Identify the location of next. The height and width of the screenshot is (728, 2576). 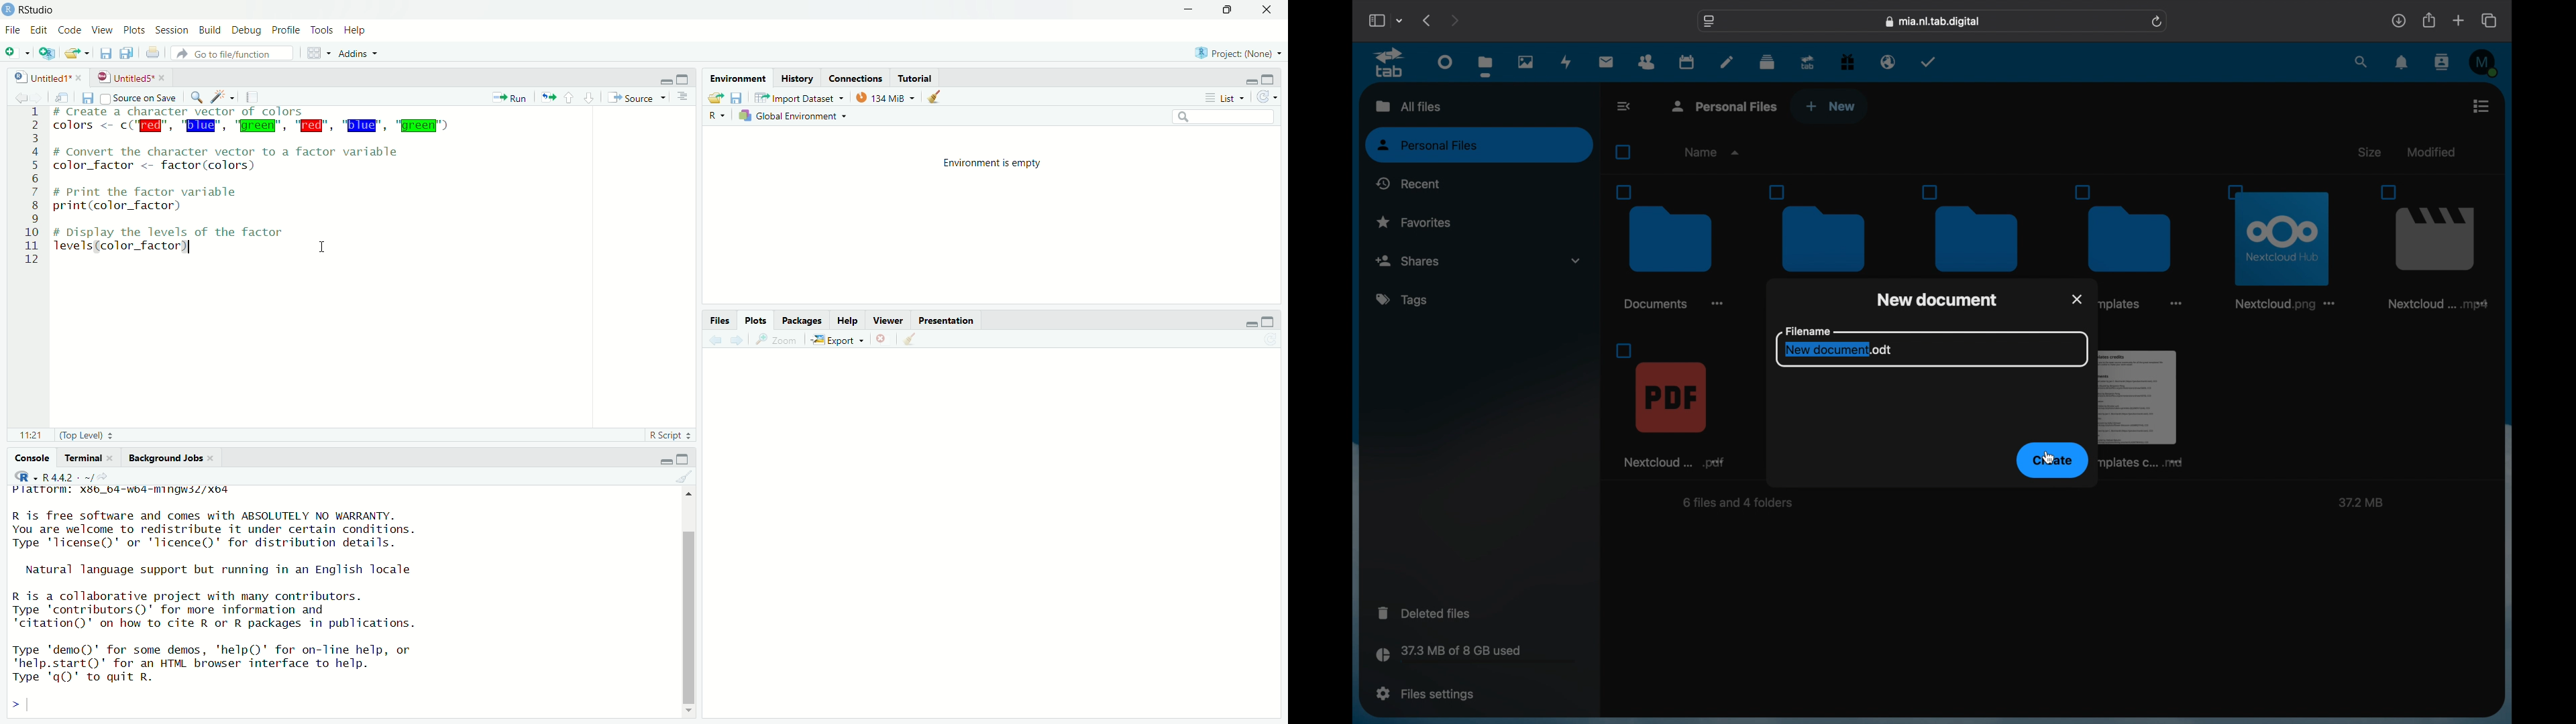
(1454, 20).